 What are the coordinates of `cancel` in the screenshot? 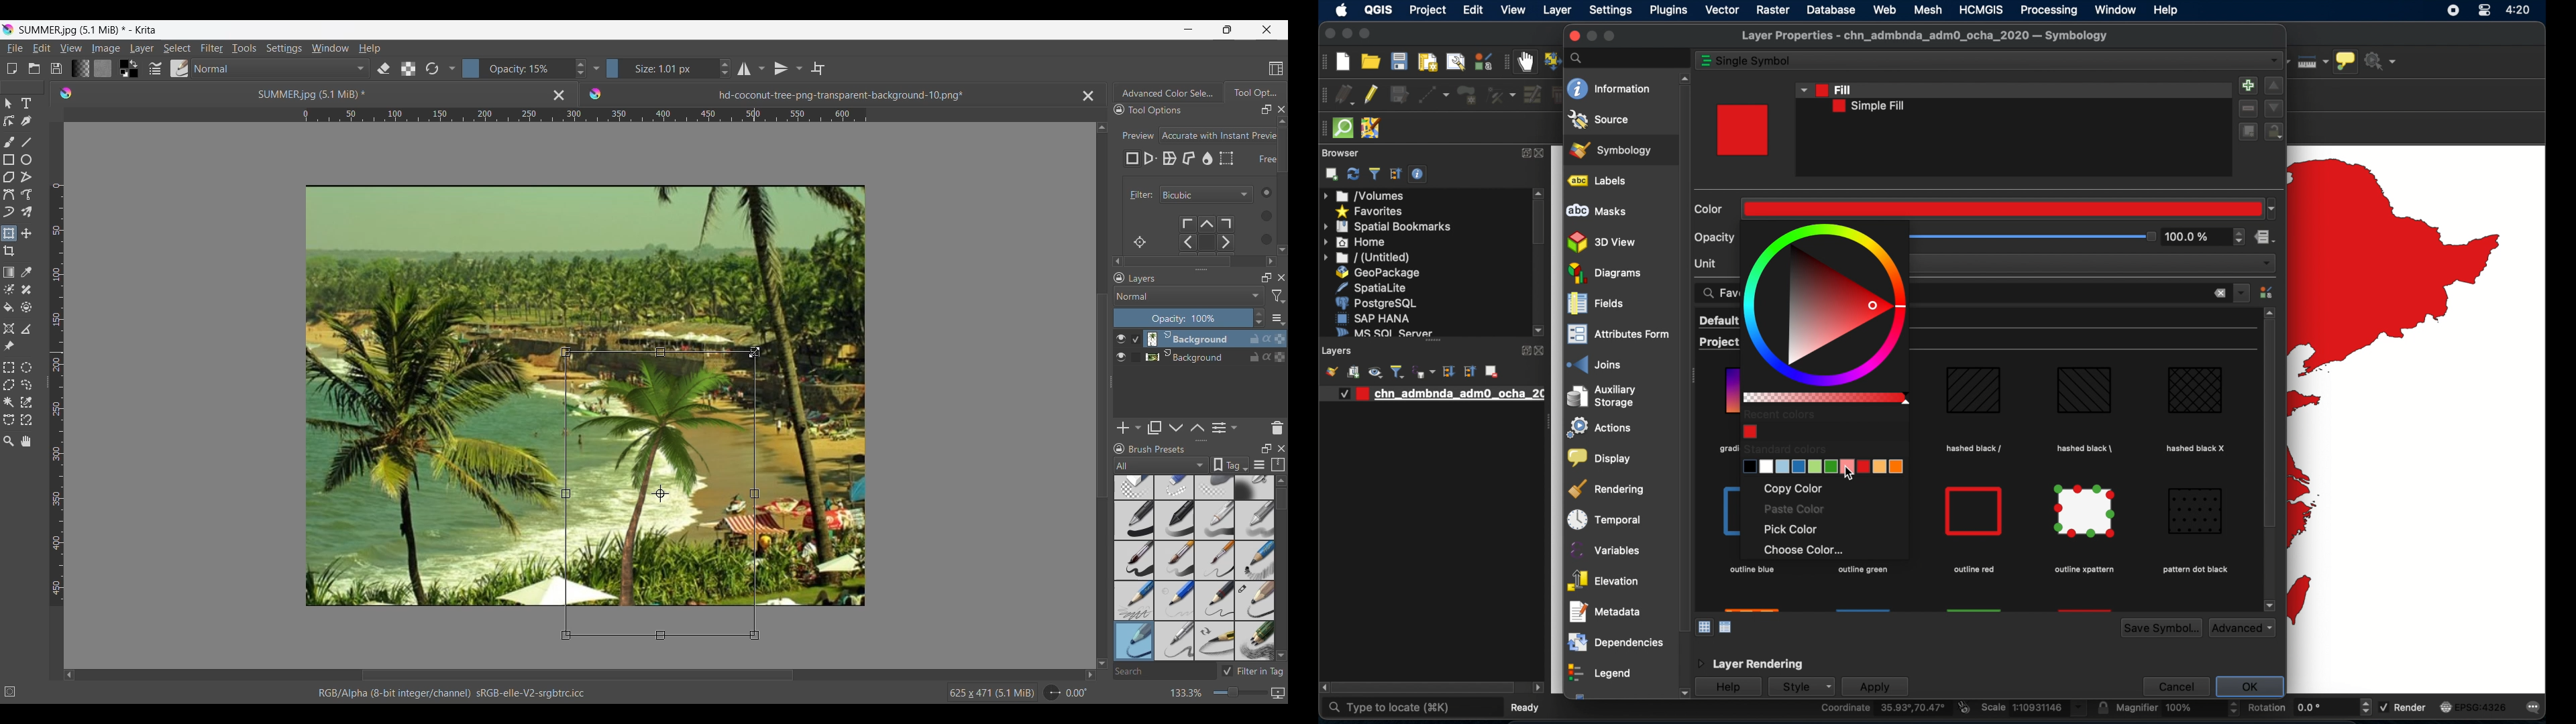 It's located at (2174, 686).